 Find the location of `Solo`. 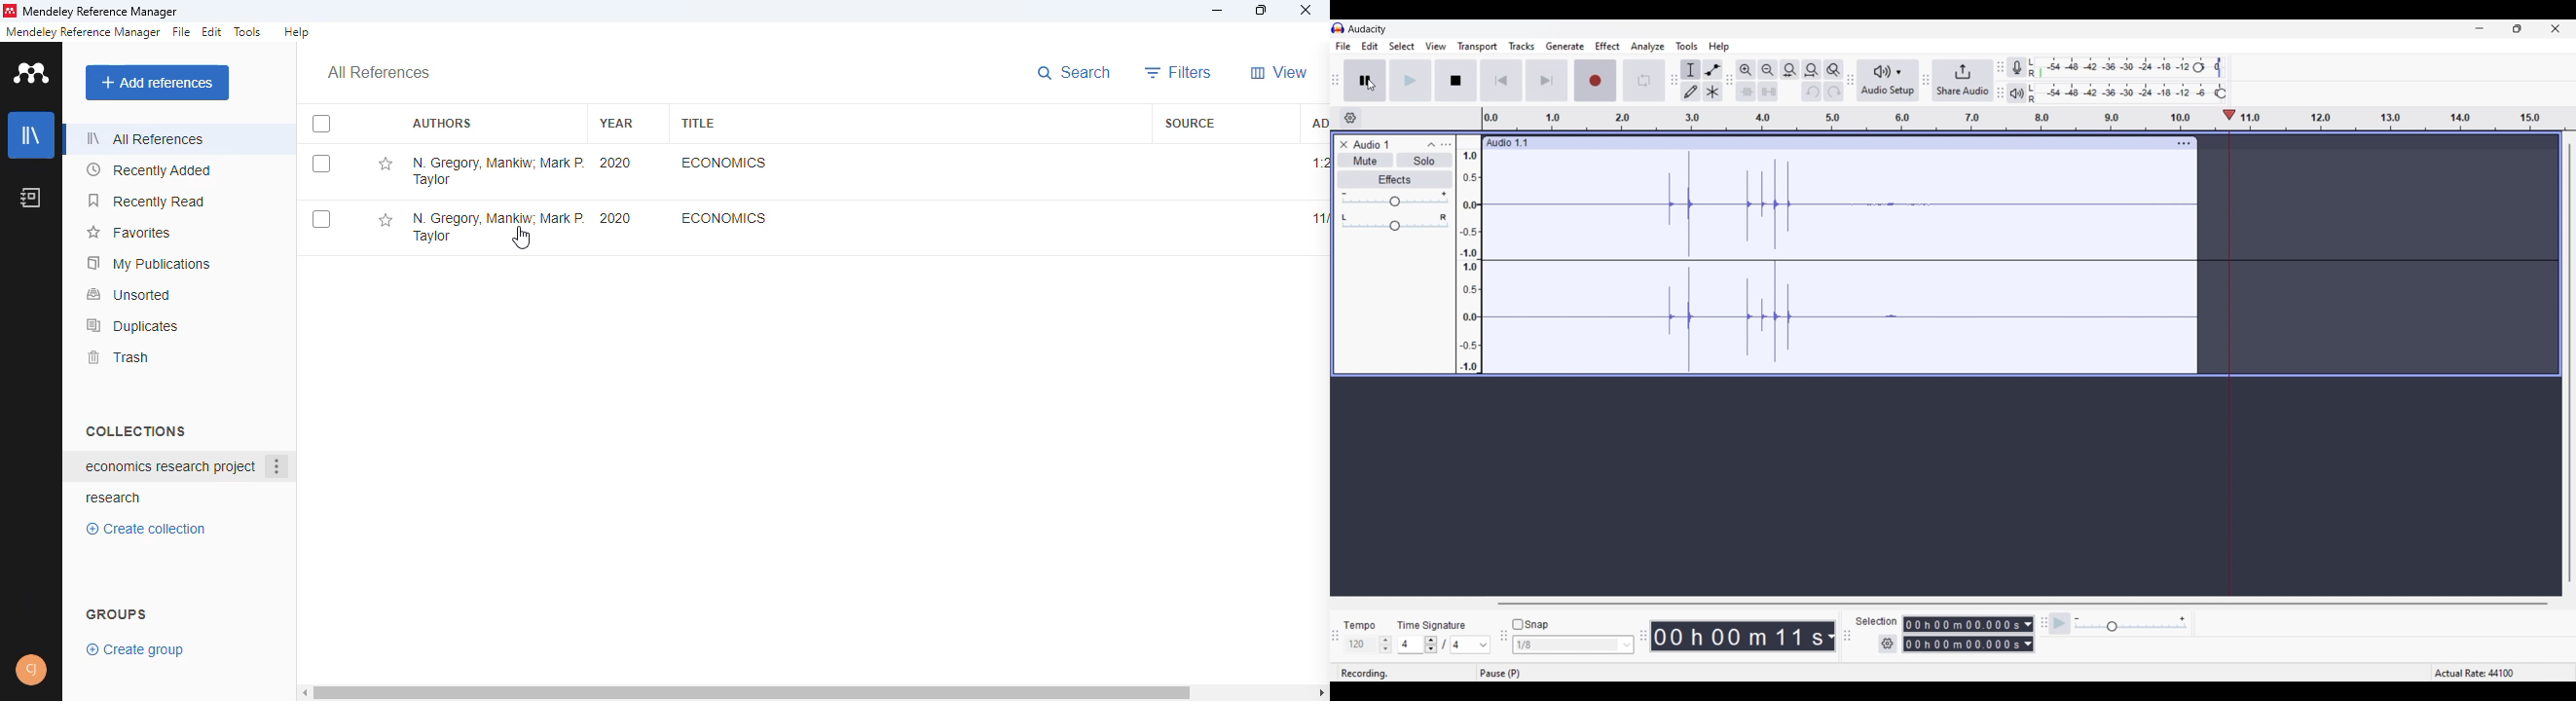

Solo is located at coordinates (1425, 160).